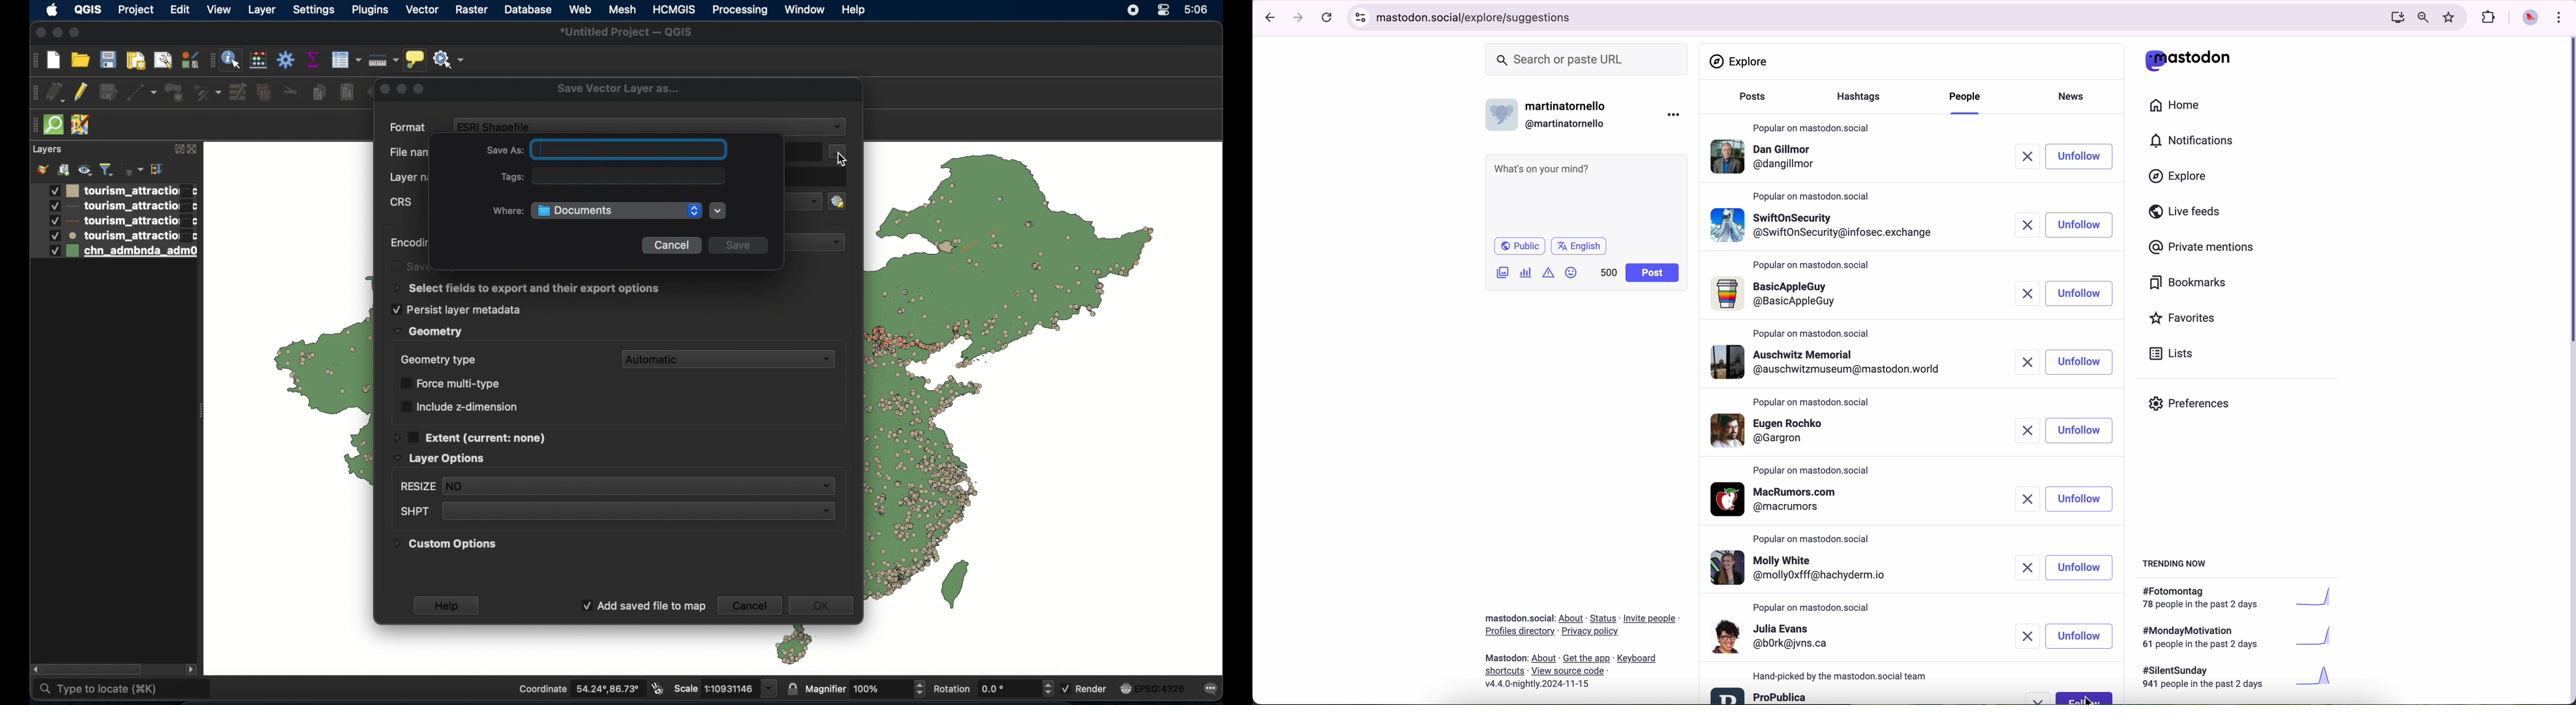 This screenshot has height=728, width=2576. I want to click on digitize with segment, so click(142, 93).